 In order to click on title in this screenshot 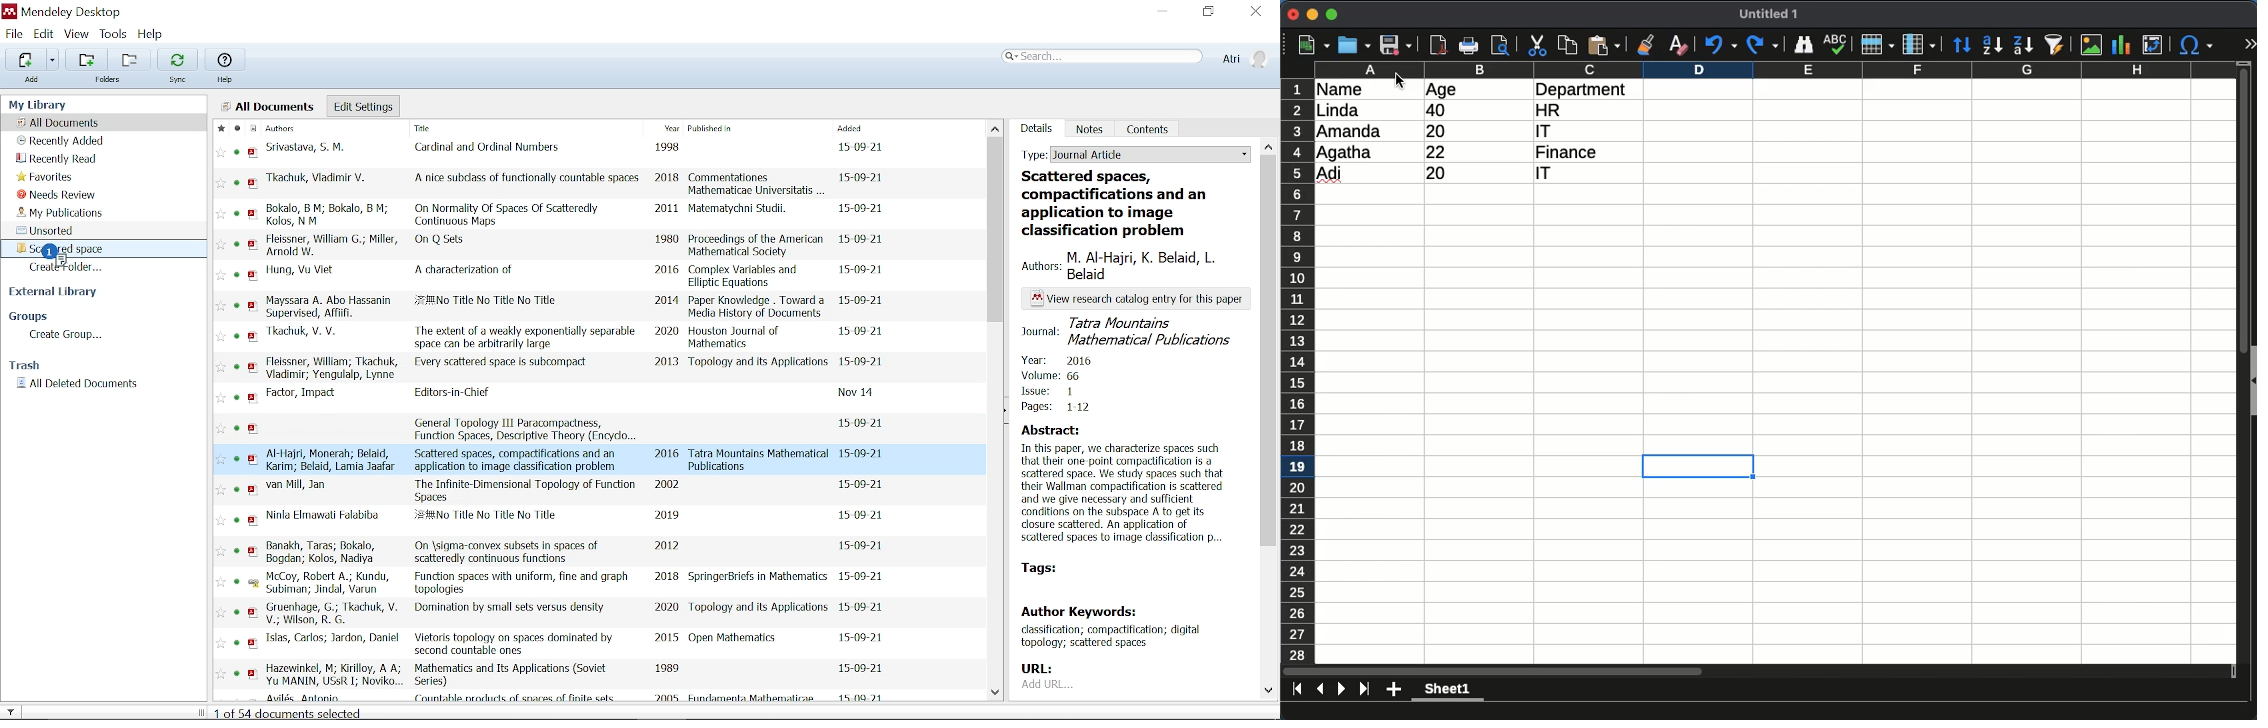, I will do `click(523, 583)`.